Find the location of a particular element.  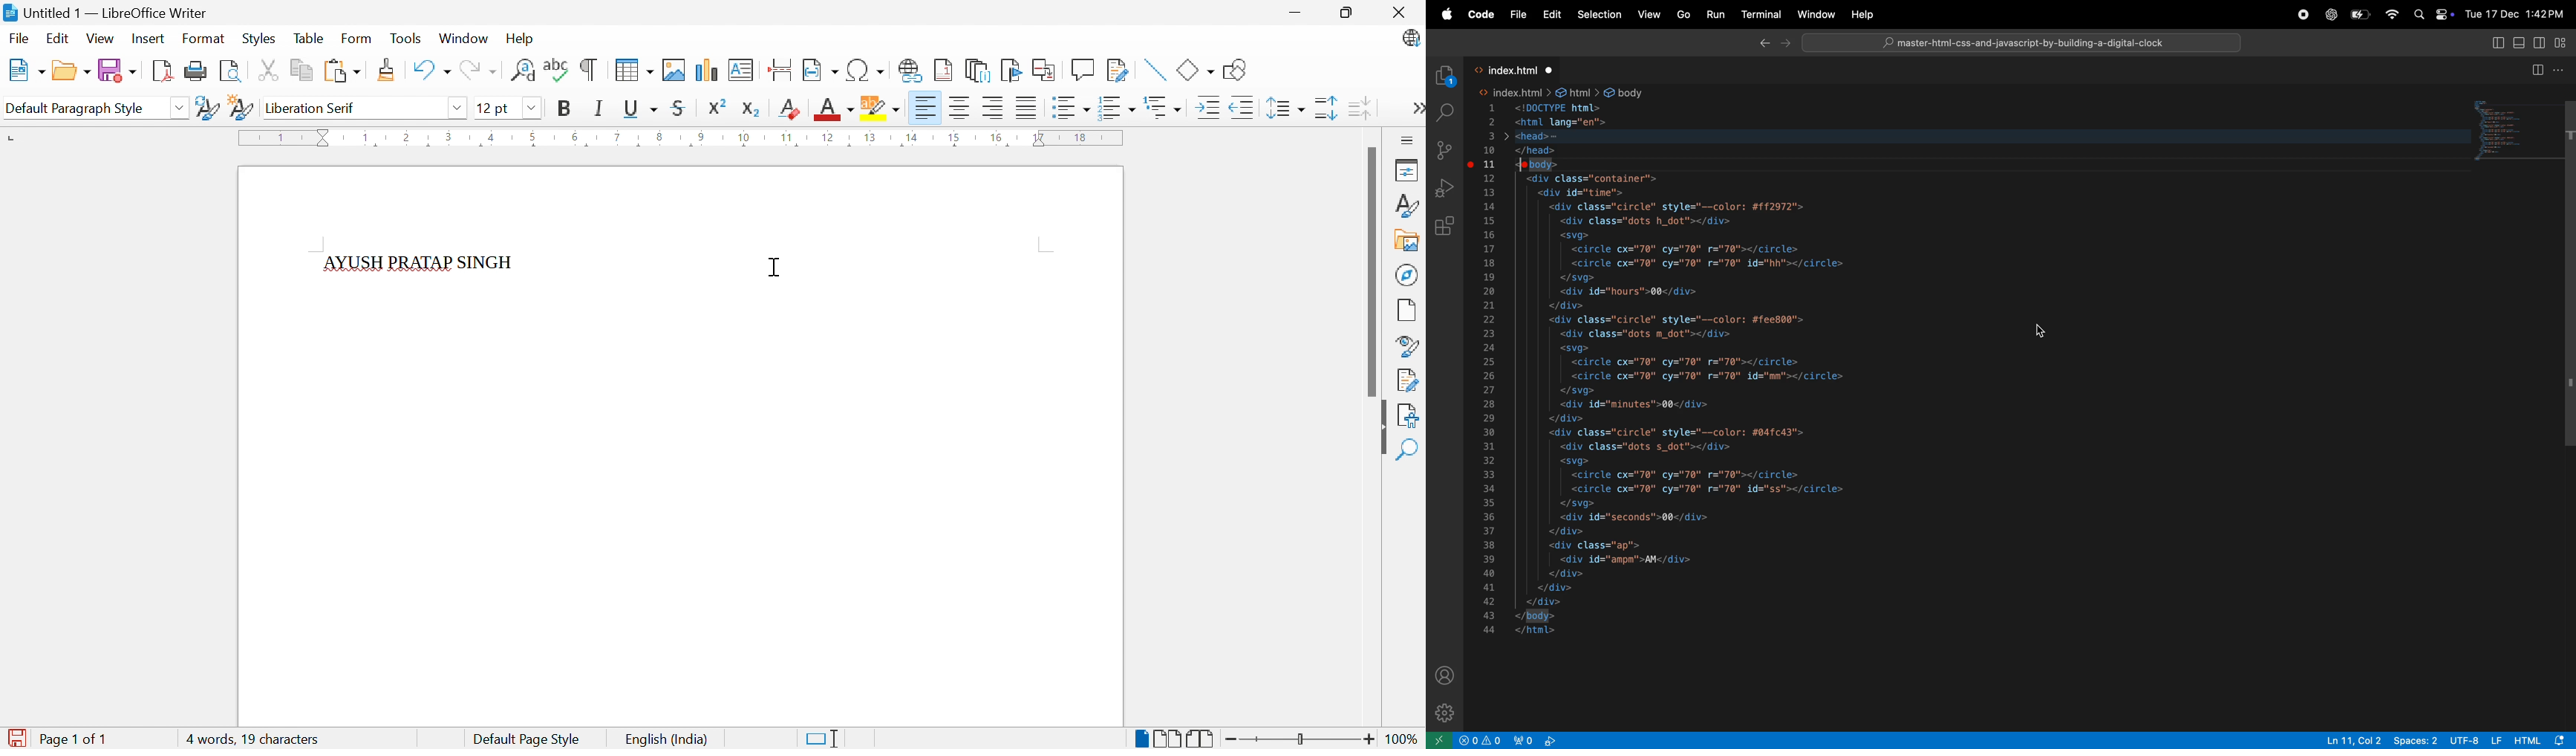

view is located at coordinates (2562, 42).